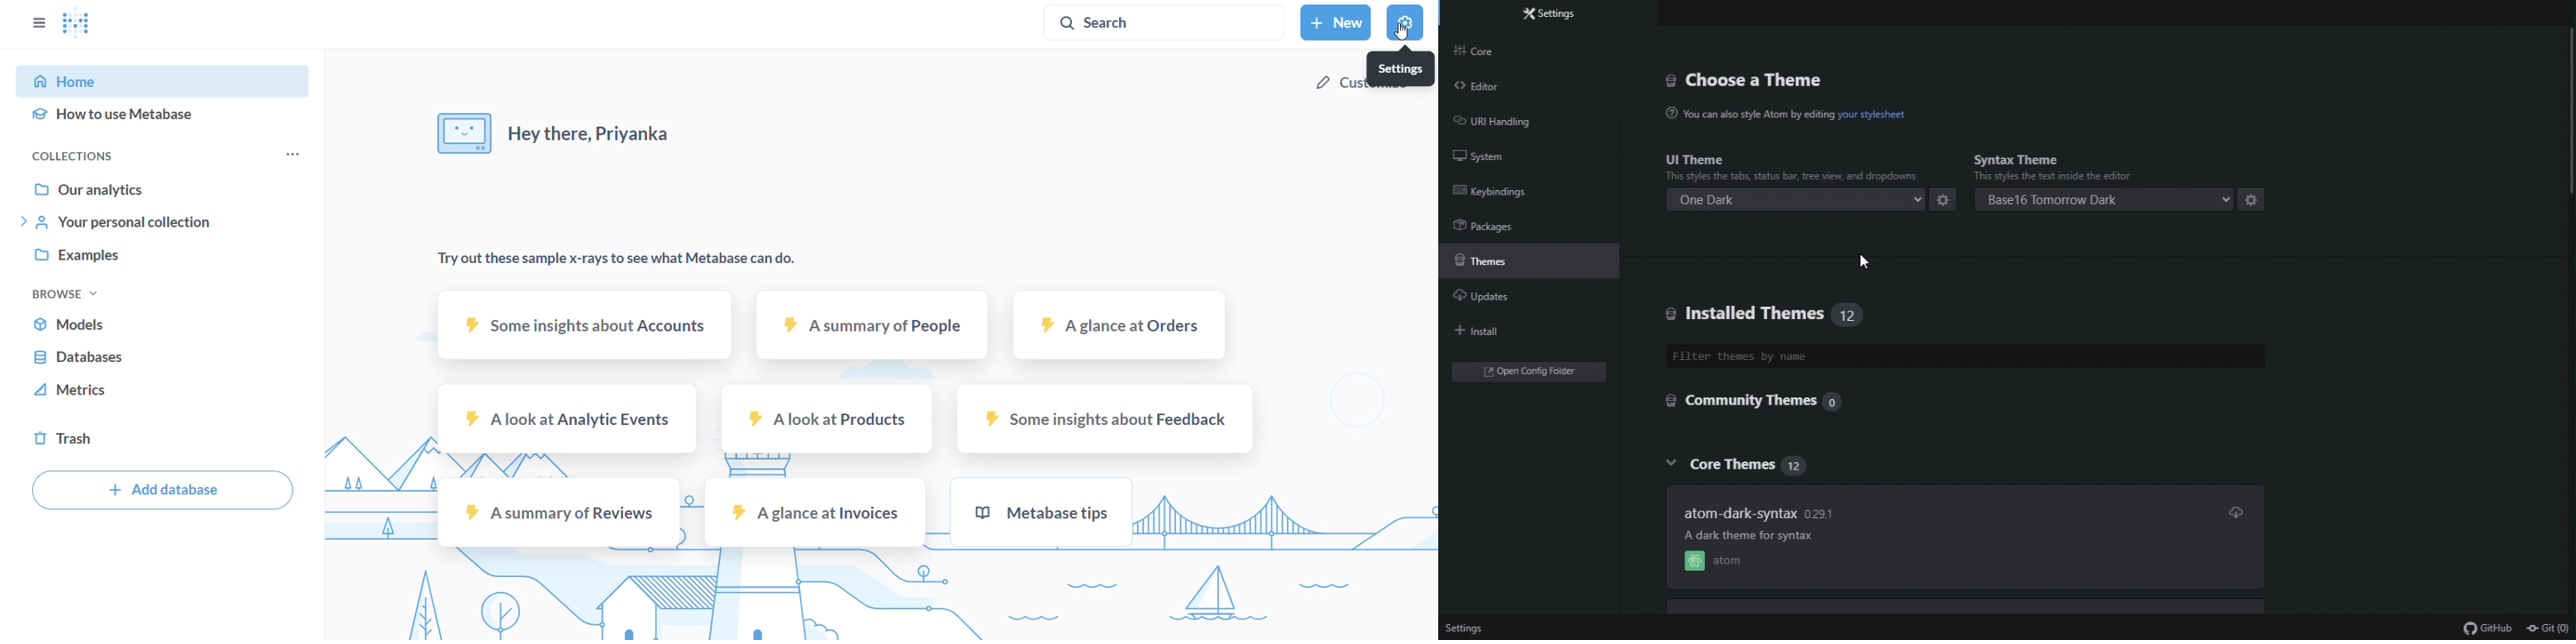 Image resolution: width=2576 pixels, height=644 pixels. I want to click on cursor, so click(1868, 263).